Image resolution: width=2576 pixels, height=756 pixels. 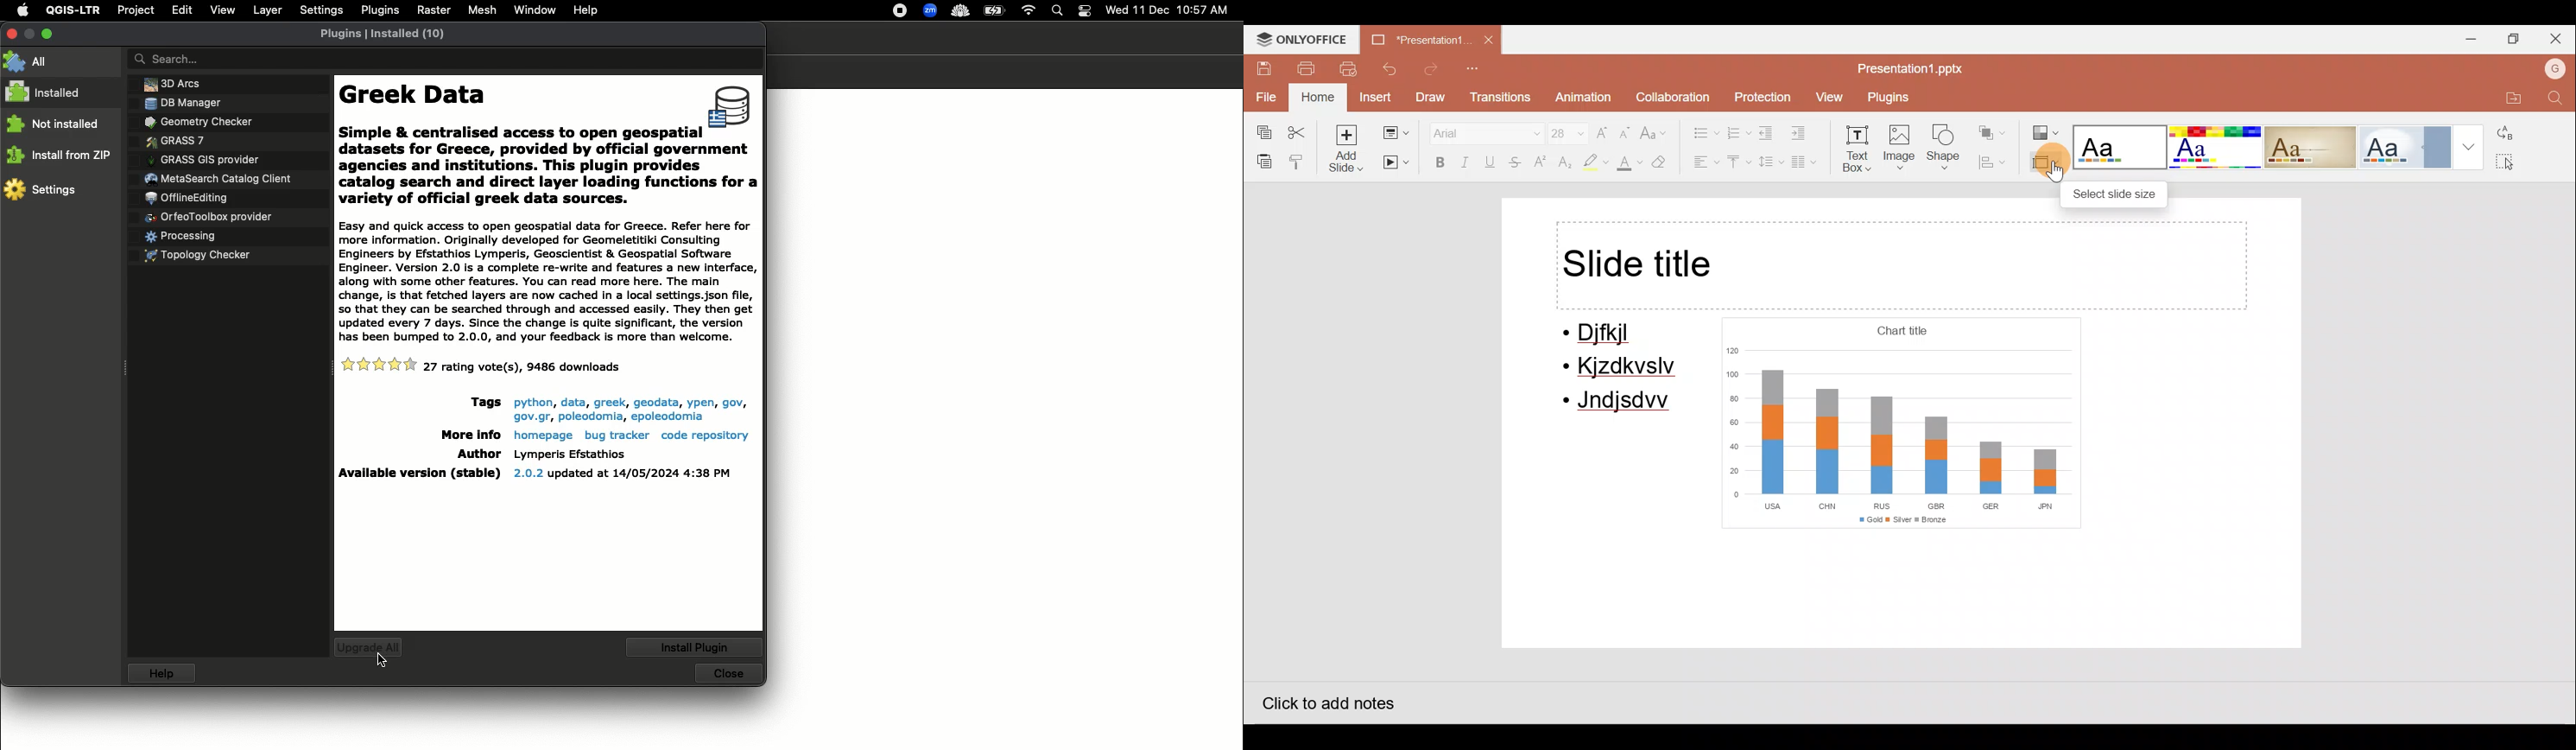 What do you see at coordinates (1892, 97) in the screenshot?
I see `Plugins` at bounding box center [1892, 97].